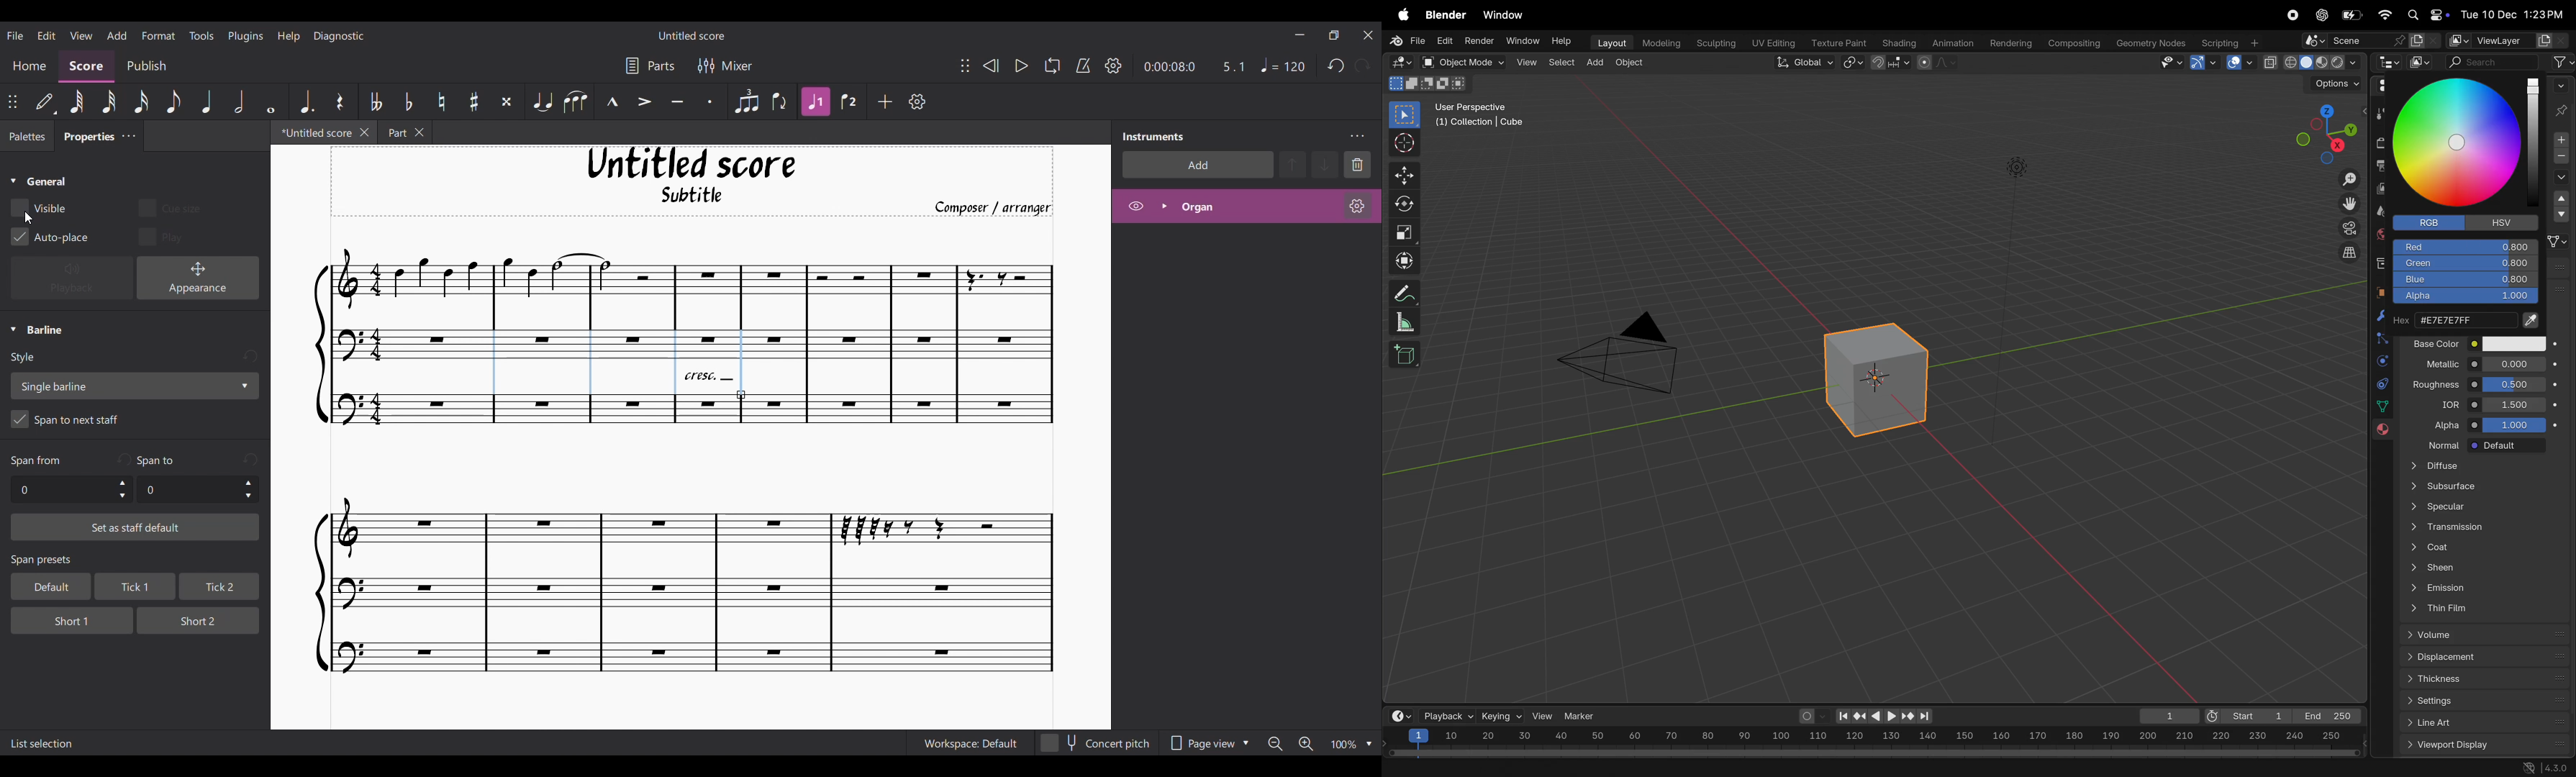  What do you see at coordinates (2543, 769) in the screenshot?
I see `version 4.30` at bounding box center [2543, 769].